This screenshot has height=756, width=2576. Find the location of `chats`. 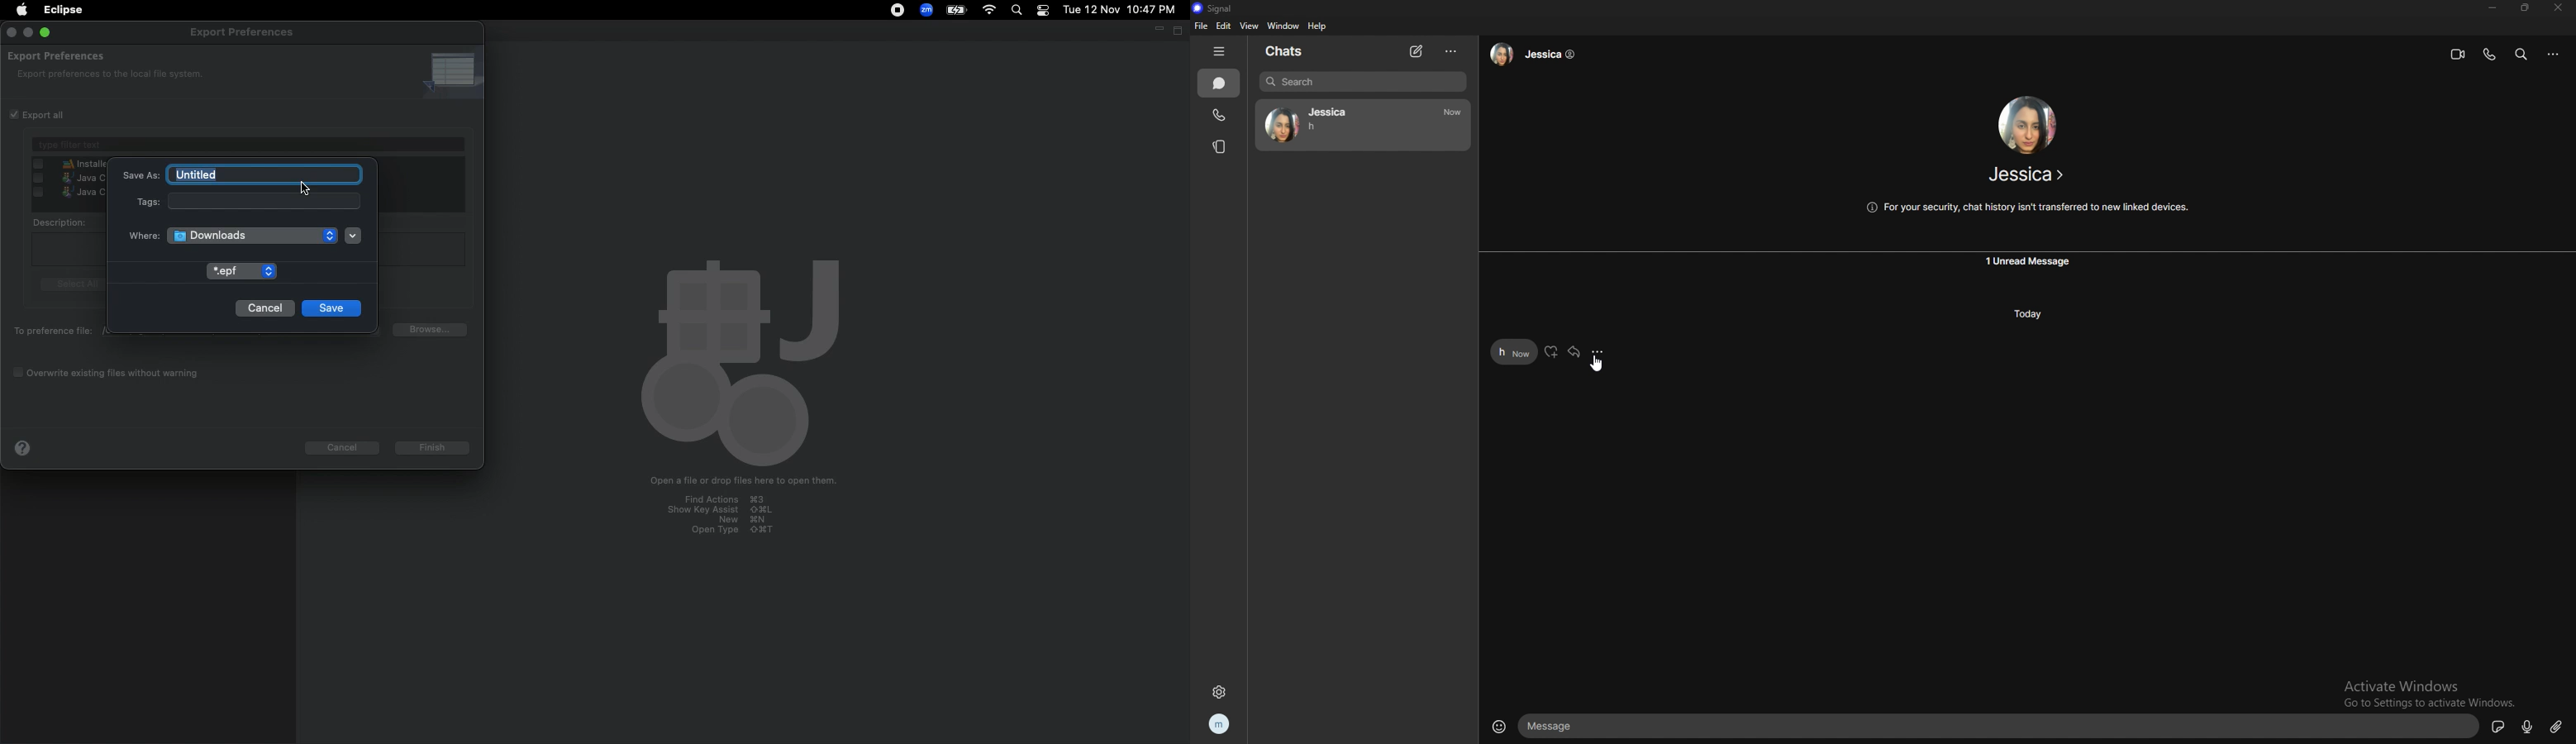

chats is located at coordinates (1288, 52).